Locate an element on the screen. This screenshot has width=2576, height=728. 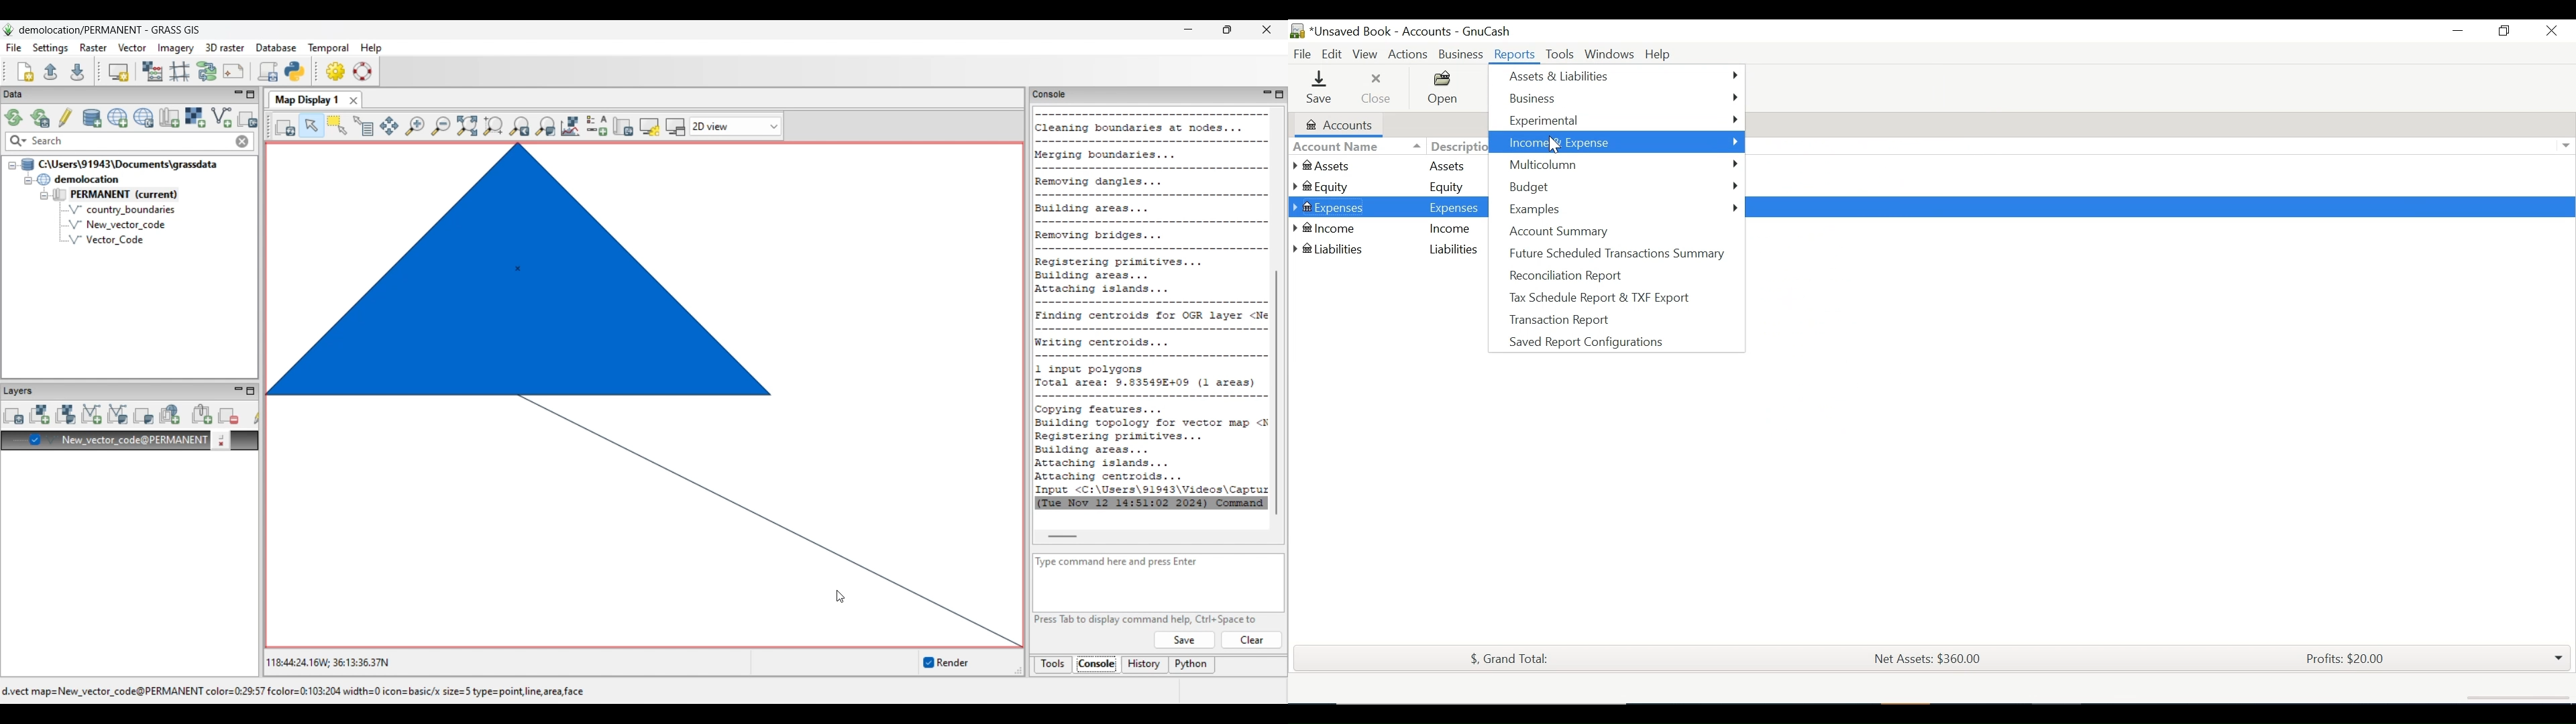
Net Assets: $360.00 is located at coordinates (1931, 658).